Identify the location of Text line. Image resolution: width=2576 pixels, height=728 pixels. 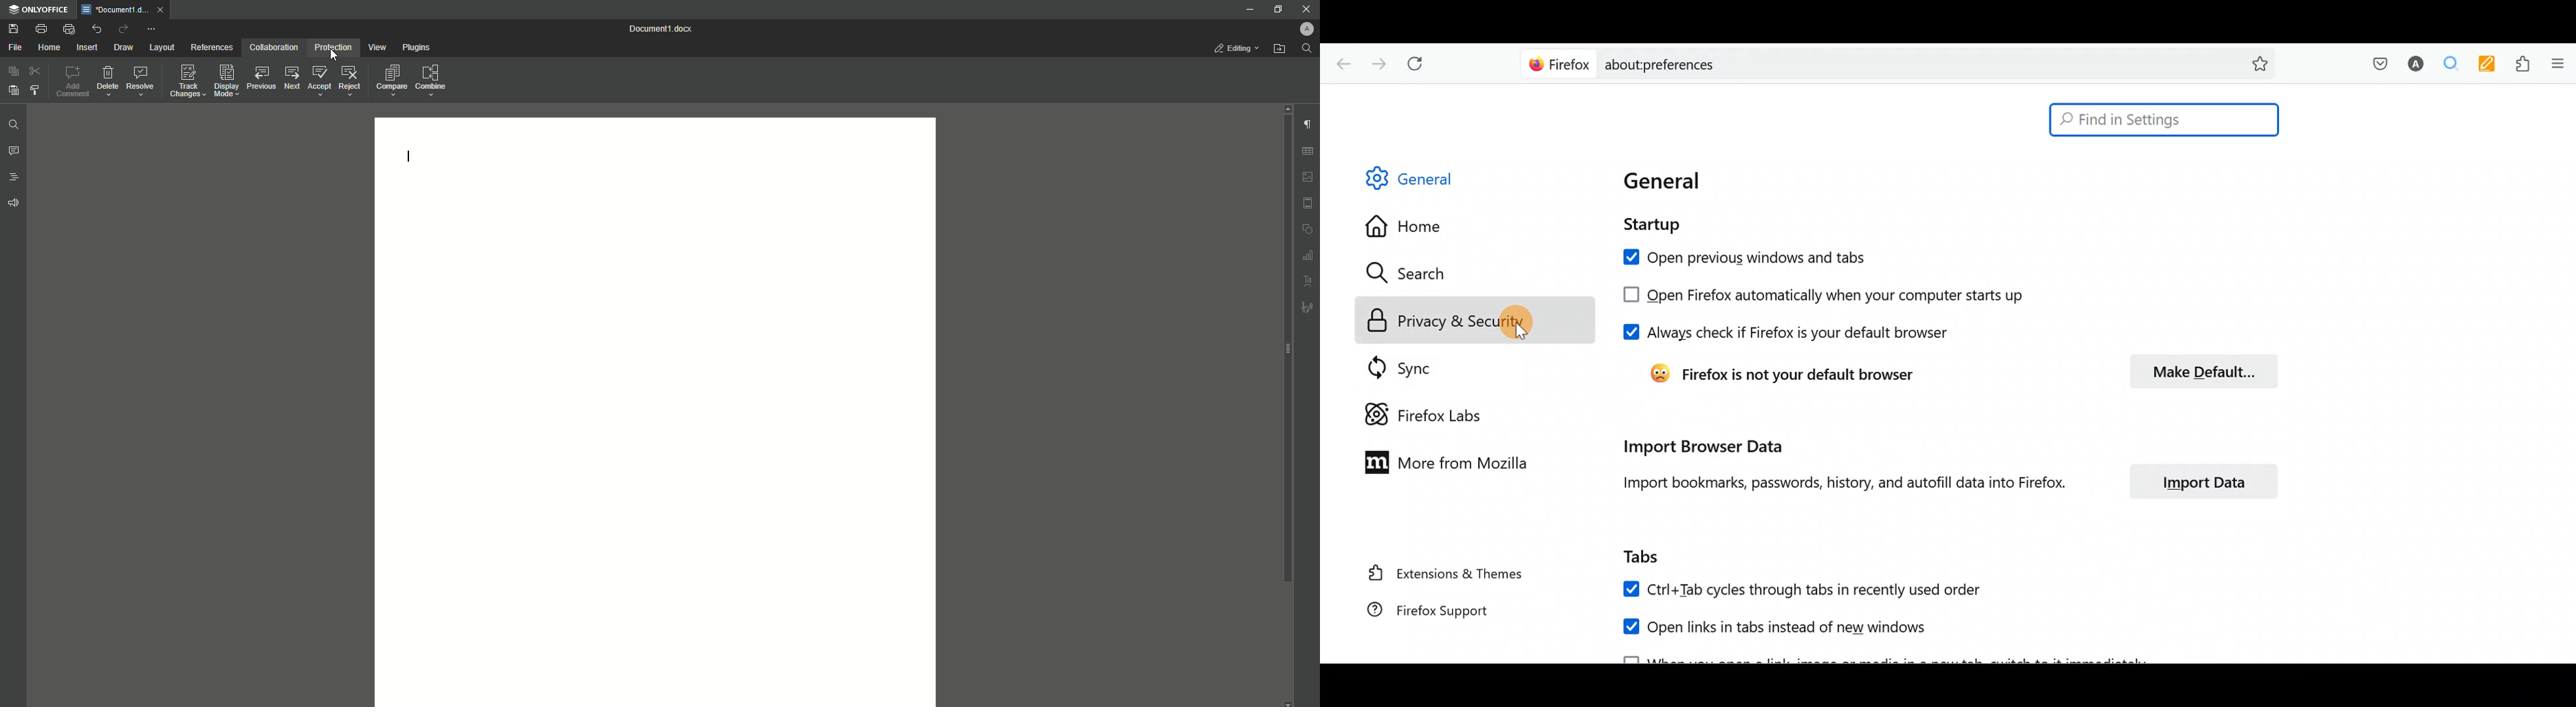
(408, 156).